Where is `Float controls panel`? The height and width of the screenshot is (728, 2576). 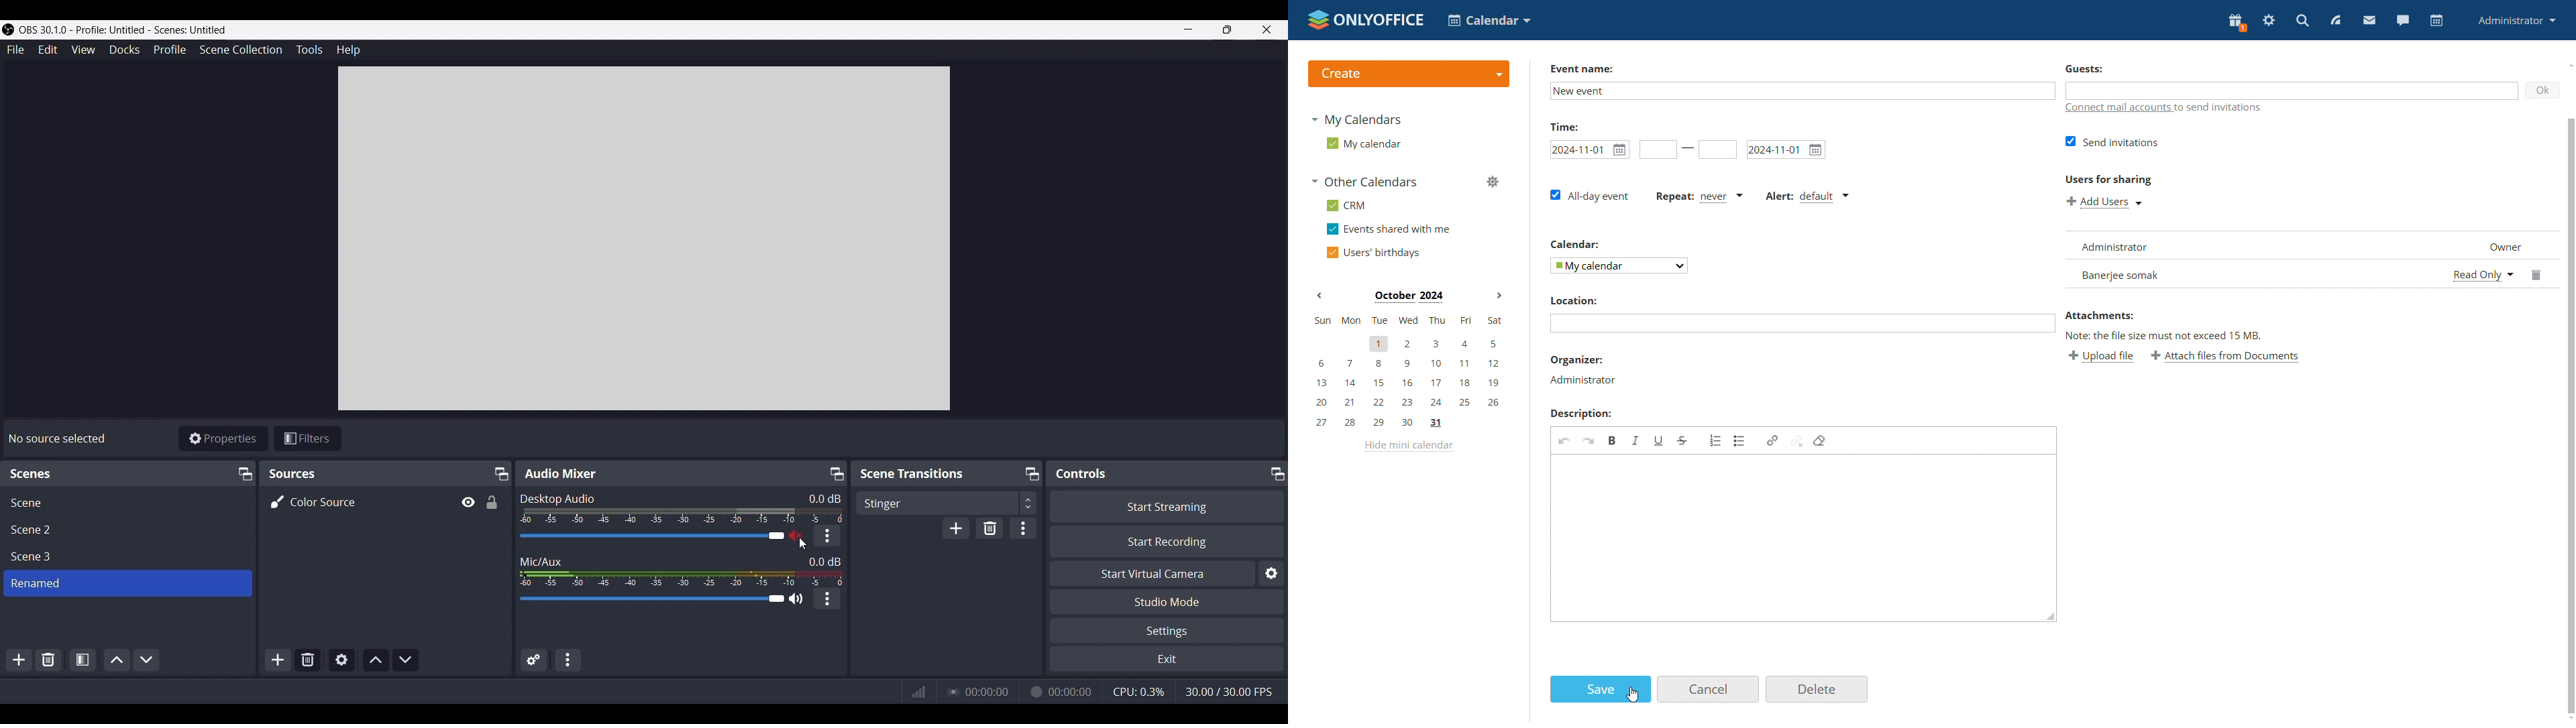
Float controls panel is located at coordinates (1277, 473).